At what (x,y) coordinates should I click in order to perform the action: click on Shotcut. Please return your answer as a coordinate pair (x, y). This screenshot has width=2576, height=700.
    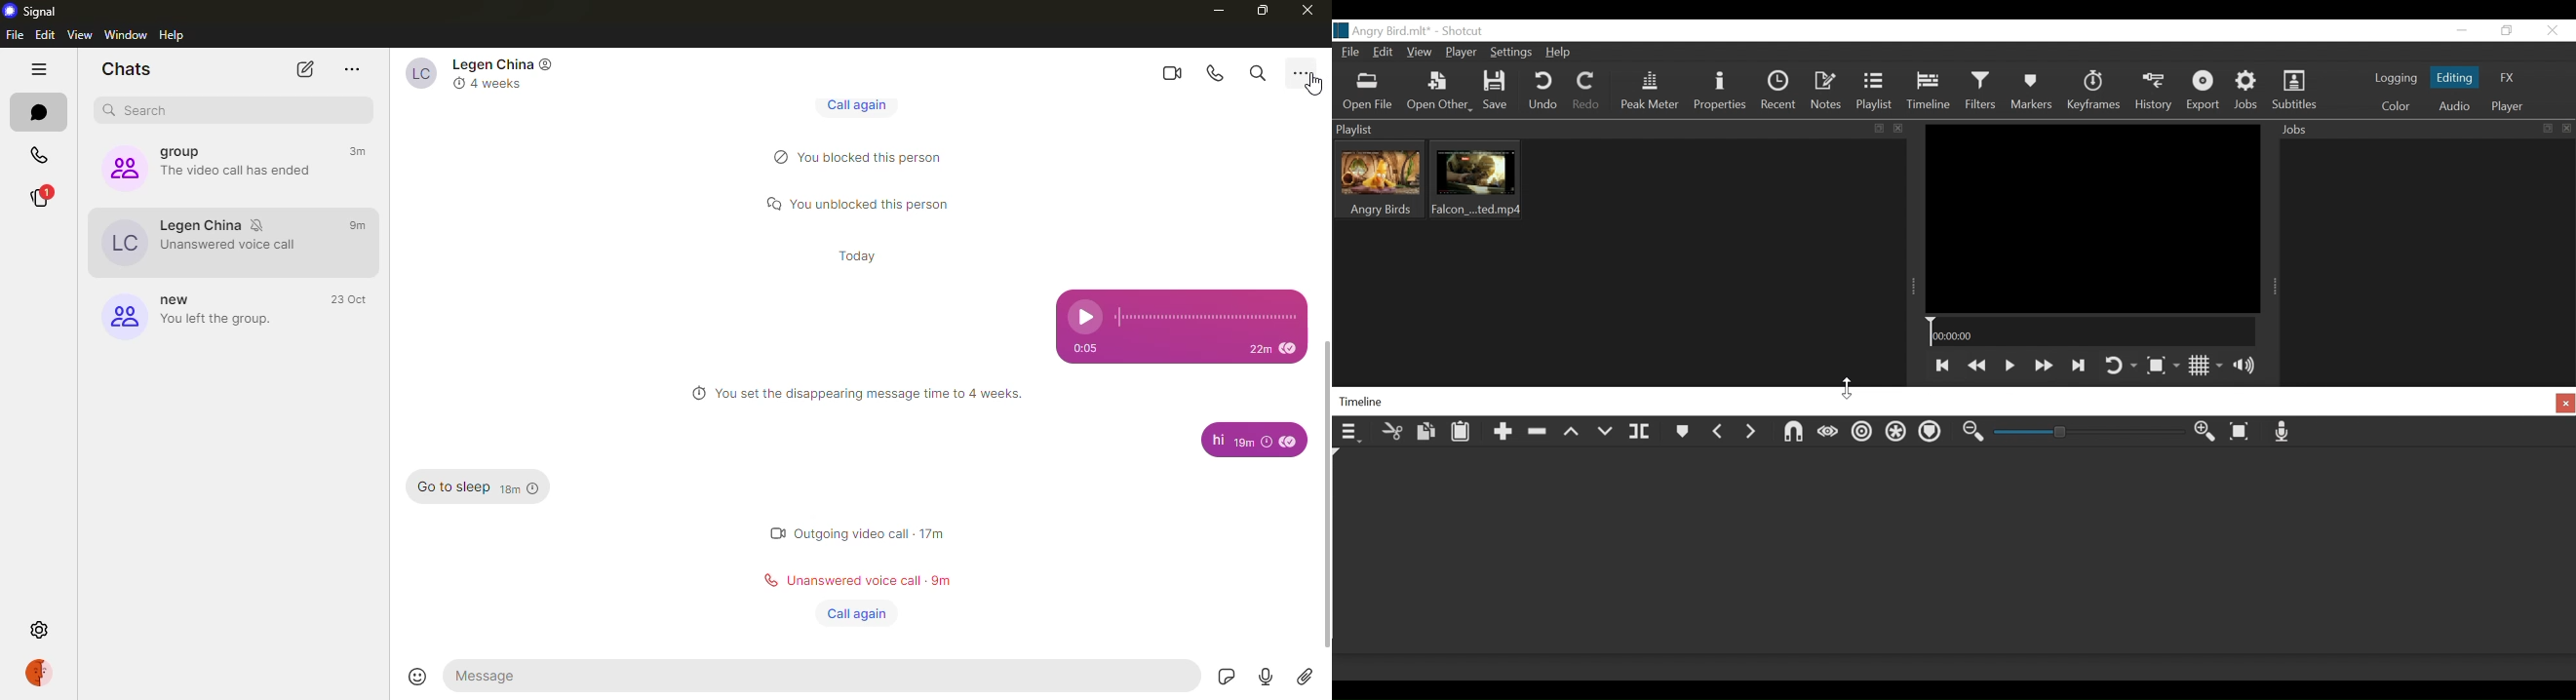
    Looking at the image, I should click on (1461, 30).